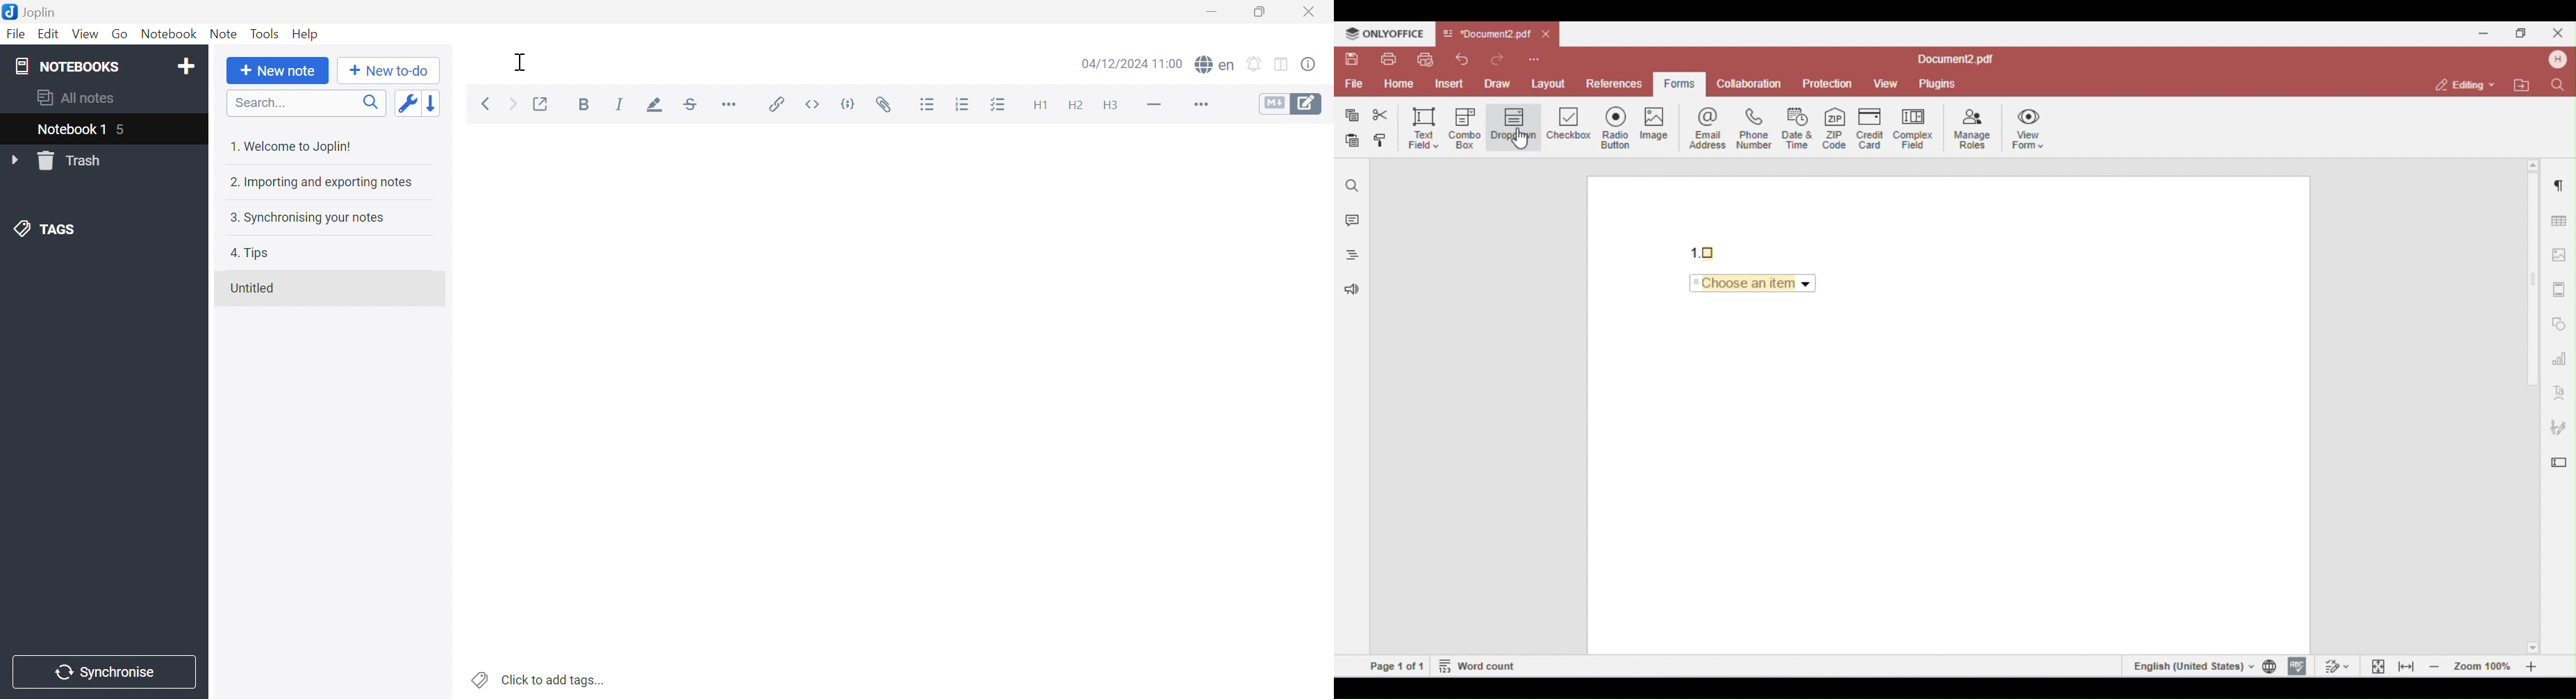 The image size is (2576, 700). Describe the element at coordinates (536, 680) in the screenshot. I see `Click to add tags` at that location.